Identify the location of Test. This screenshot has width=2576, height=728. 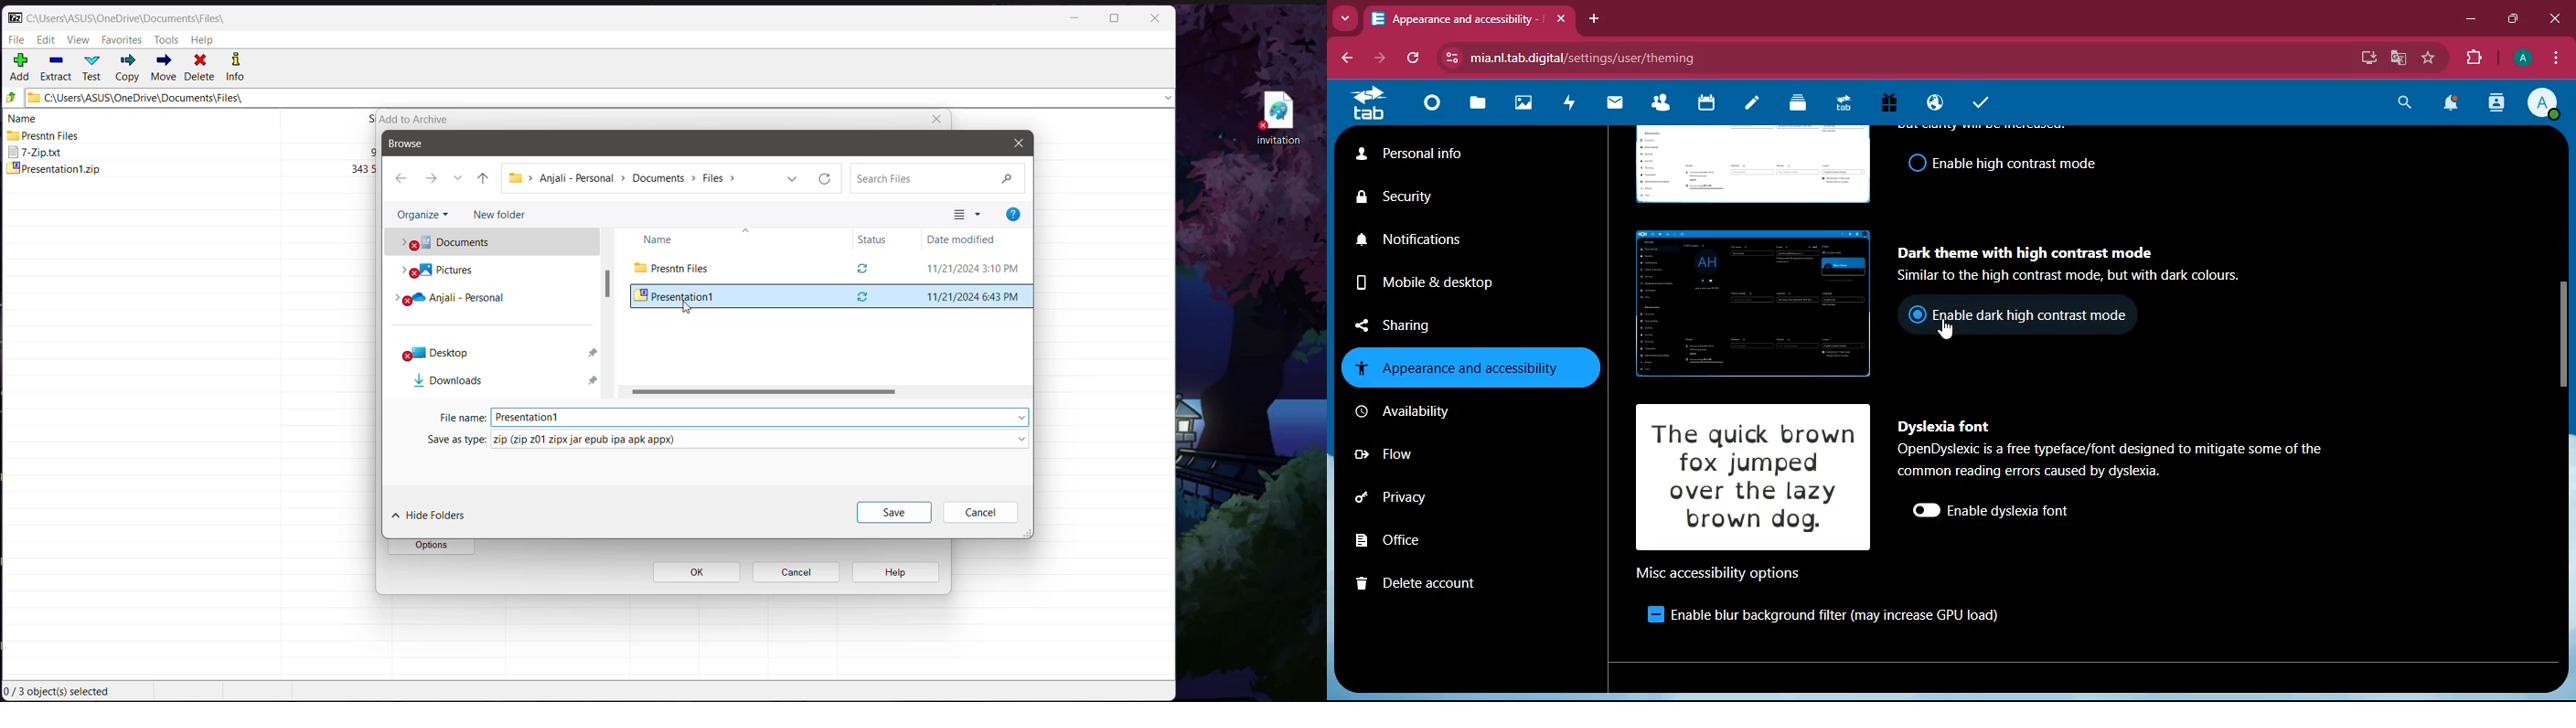
(93, 67).